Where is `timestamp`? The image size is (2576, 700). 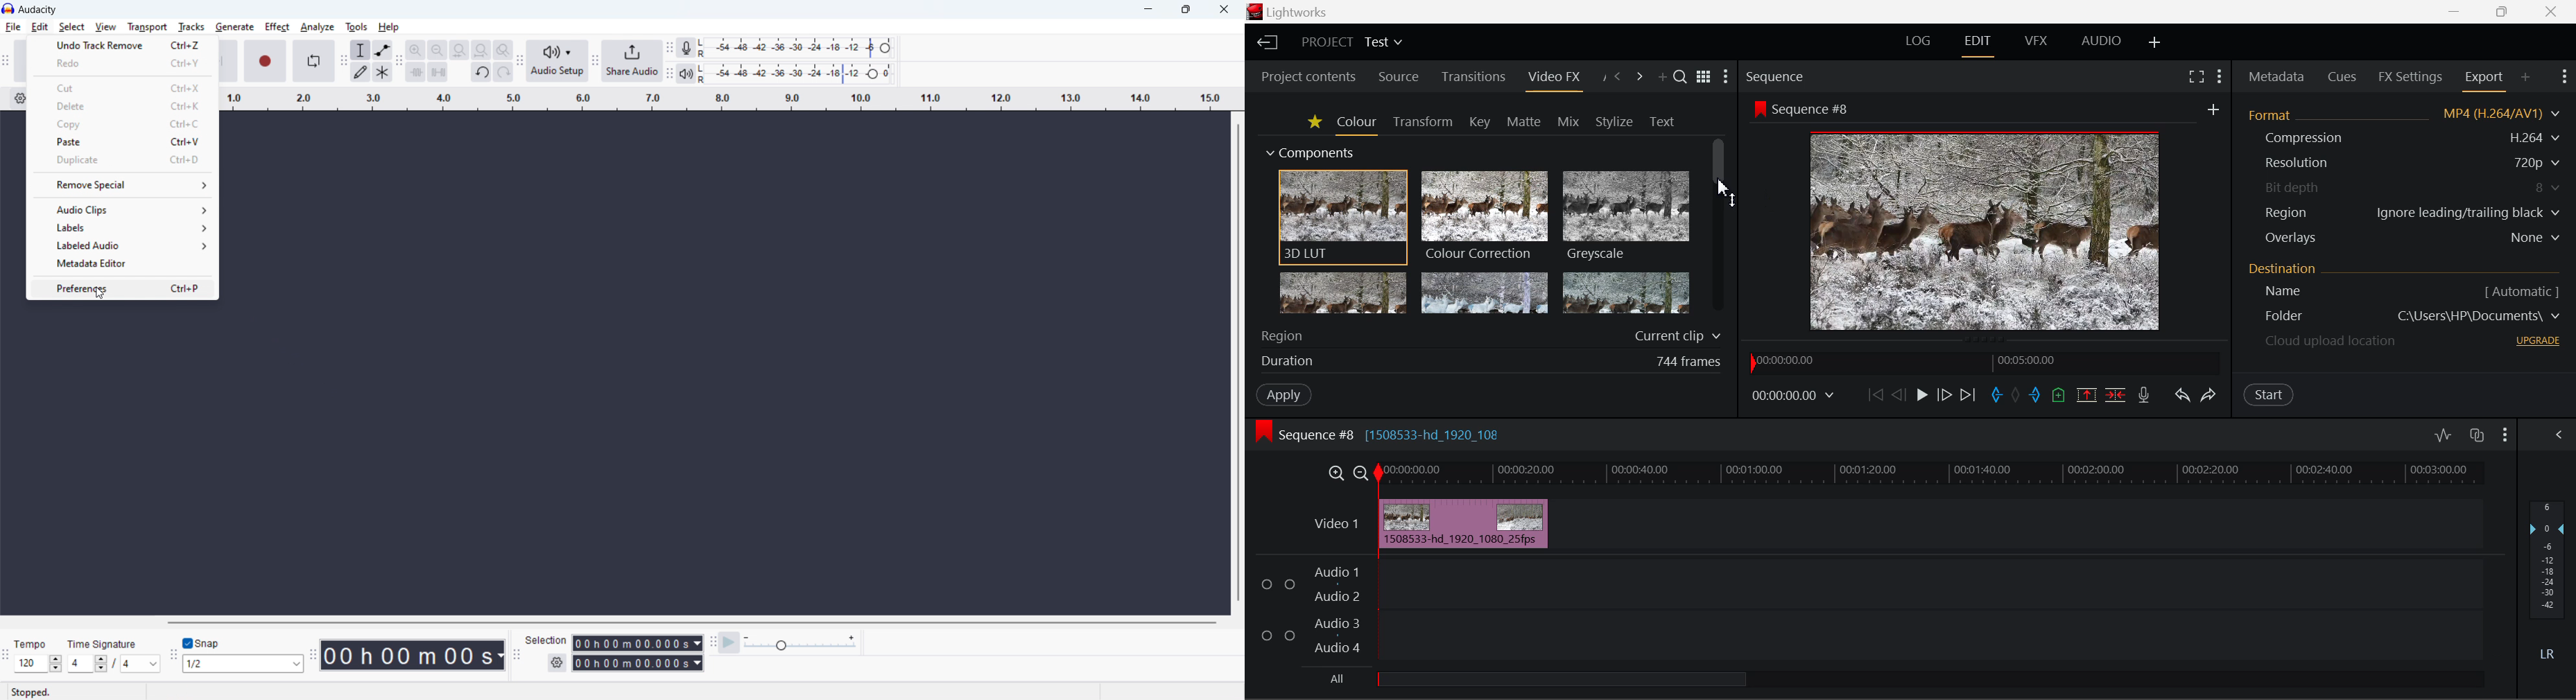
timestamp is located at coordinates (412, 655).